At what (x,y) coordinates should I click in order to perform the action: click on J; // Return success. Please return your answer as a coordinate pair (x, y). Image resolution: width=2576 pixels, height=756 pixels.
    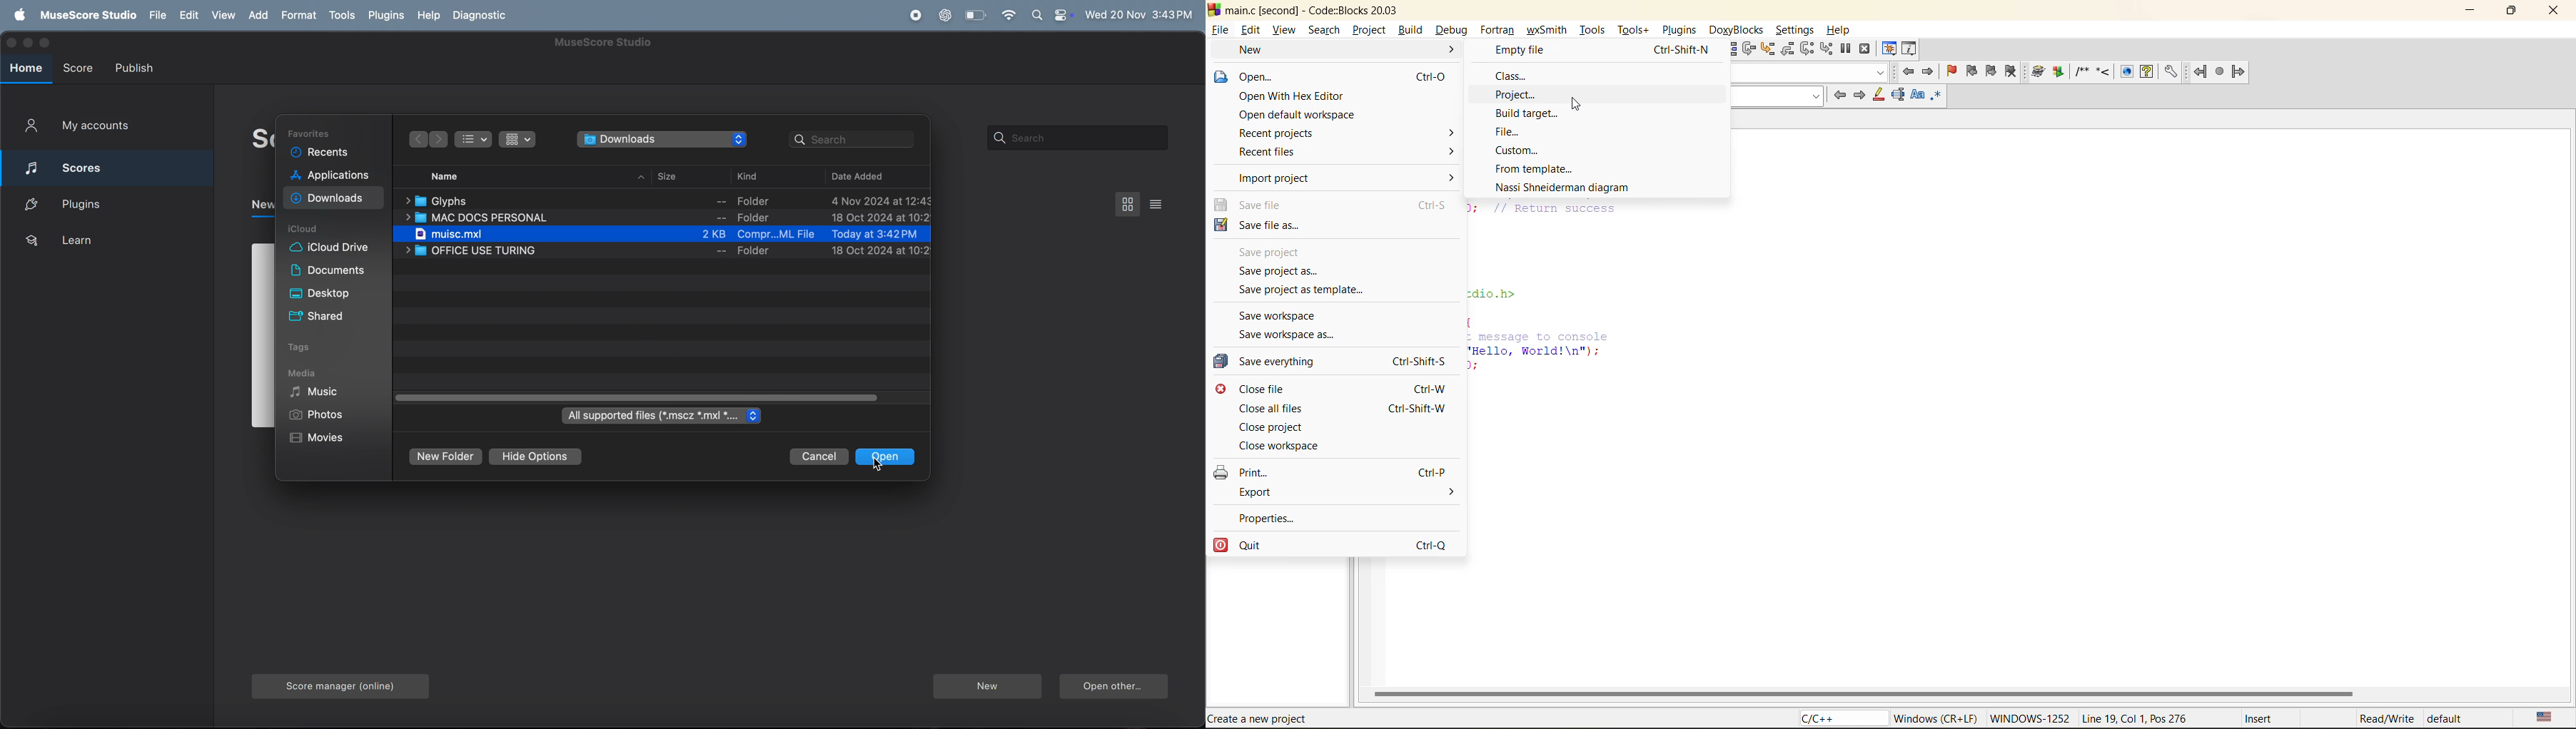
    Looking at the image, I should click on (1548, 207).